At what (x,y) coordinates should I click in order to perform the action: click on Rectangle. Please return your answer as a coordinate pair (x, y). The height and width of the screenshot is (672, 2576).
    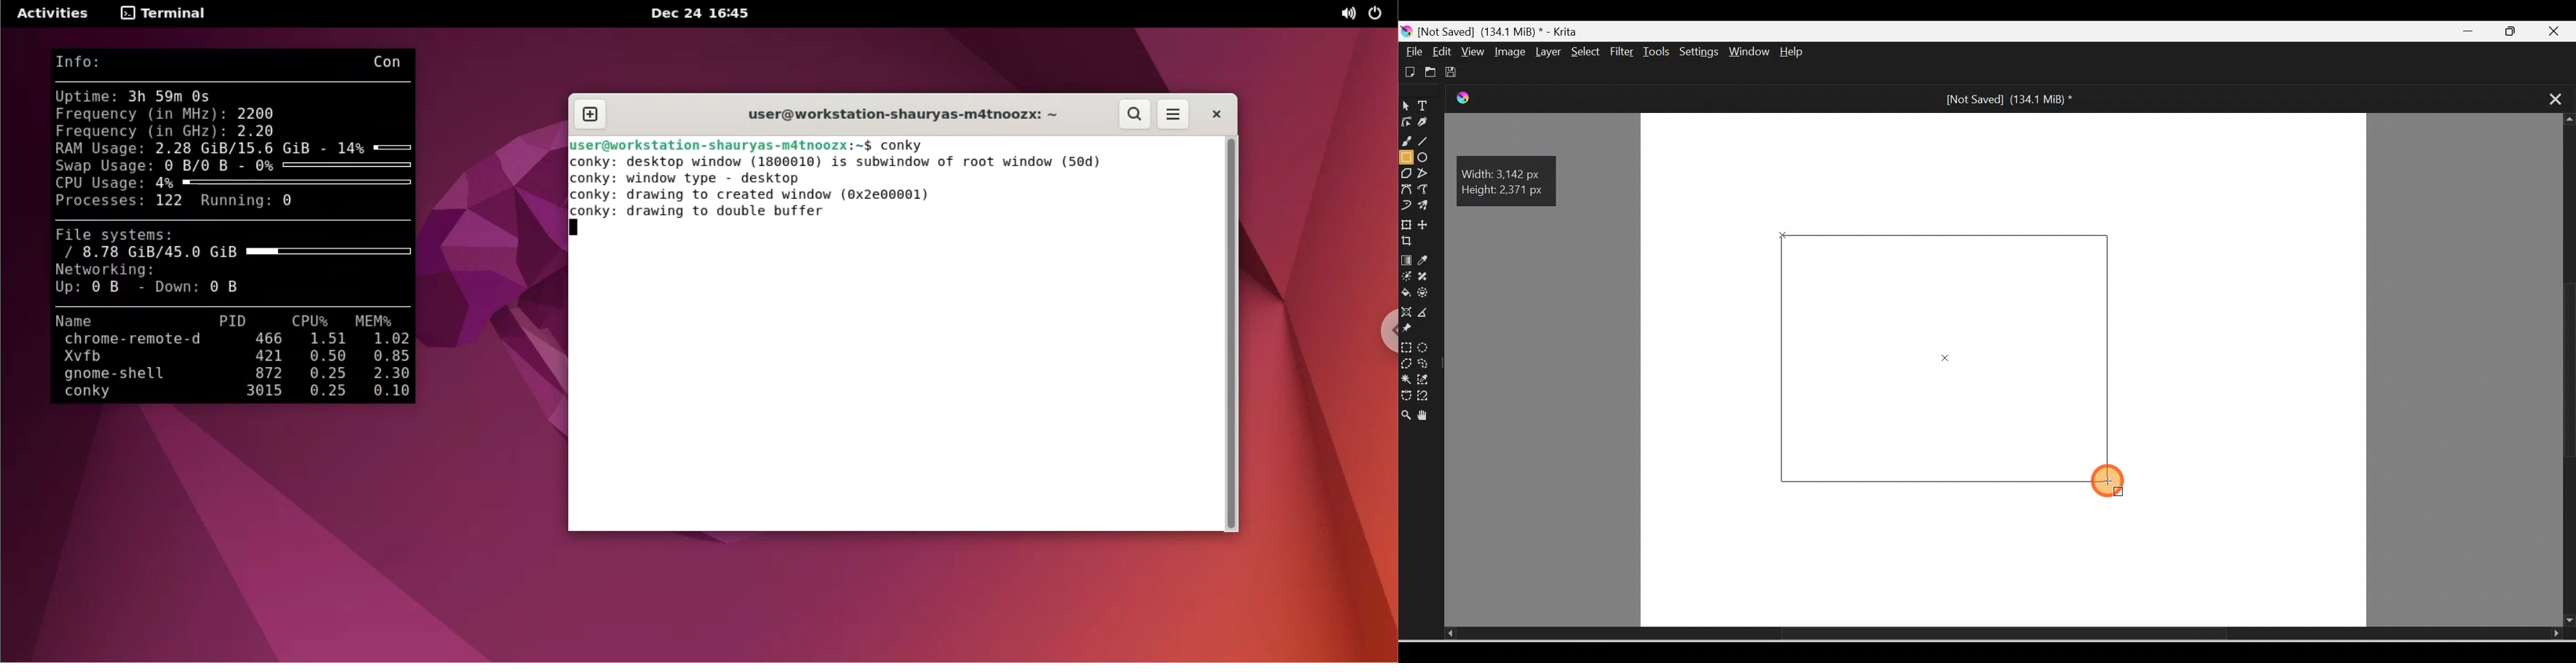
    Looking at the image, I should click on (1407, 157).